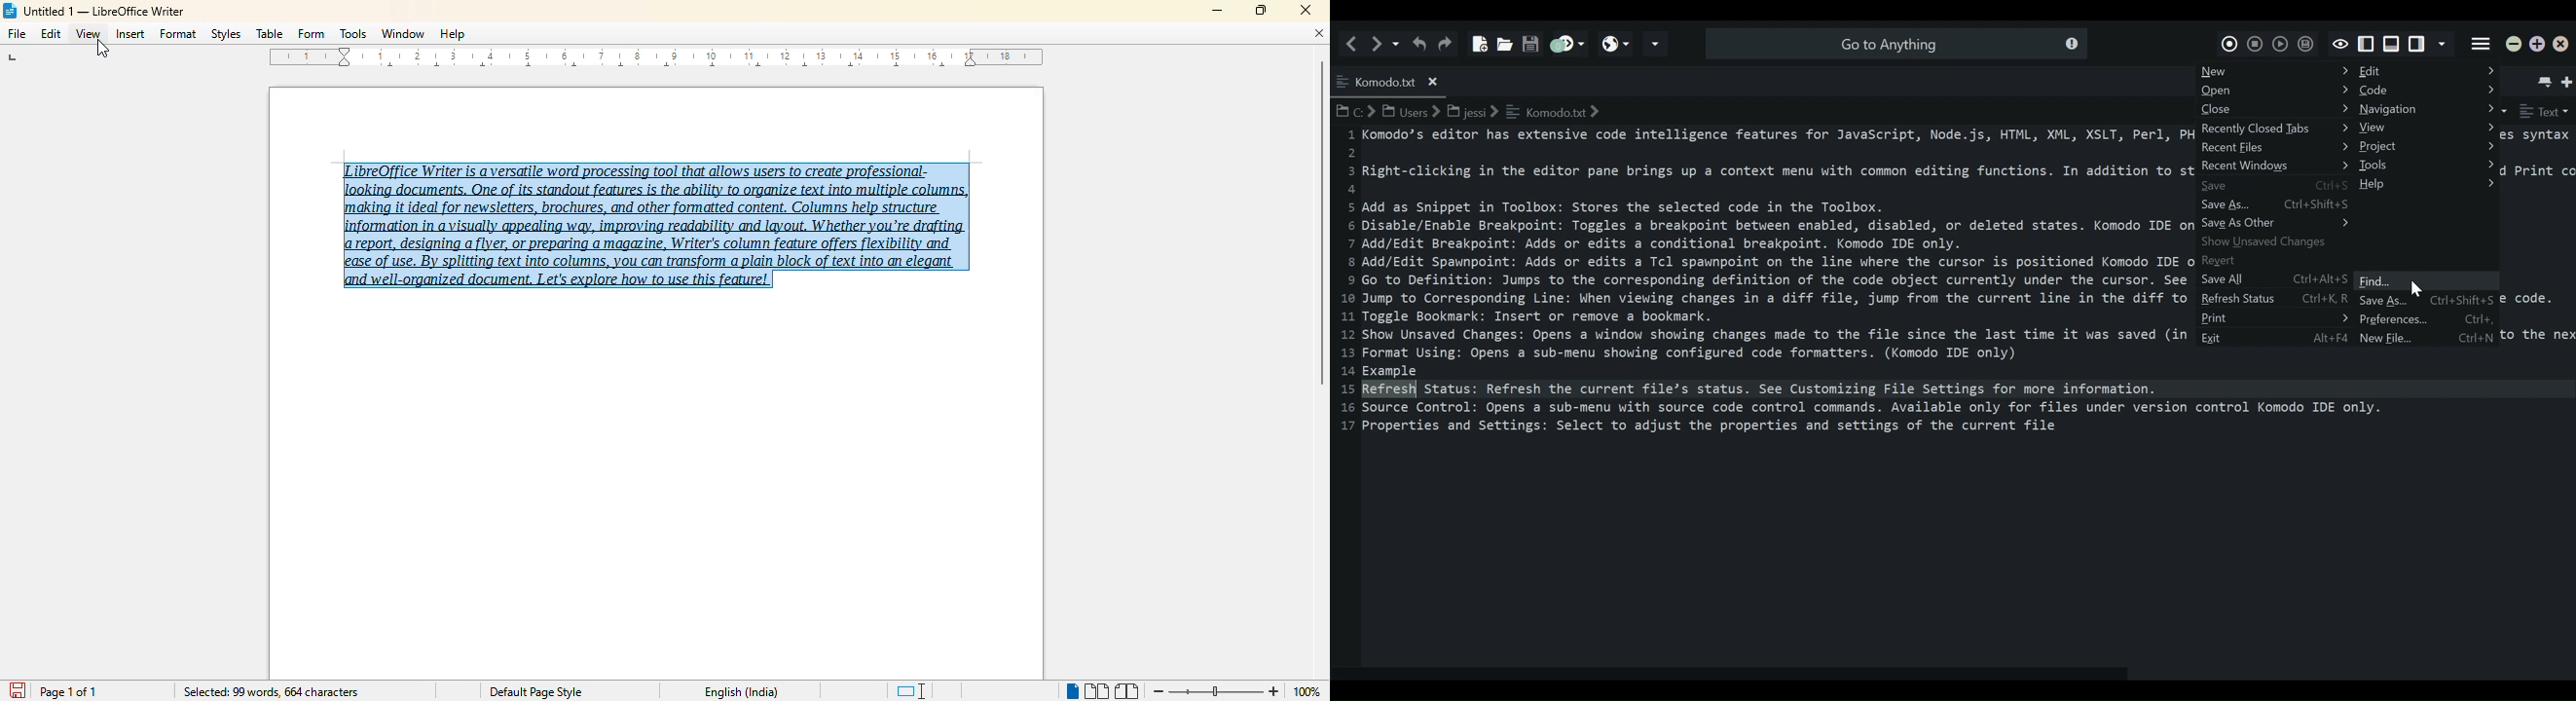 Image resolution: width=2576 pixels, height=728 pixels. What do you see at coordinates (2429, 90) in the screenshot?
I see `Code` at bounding box center [2429, 90].